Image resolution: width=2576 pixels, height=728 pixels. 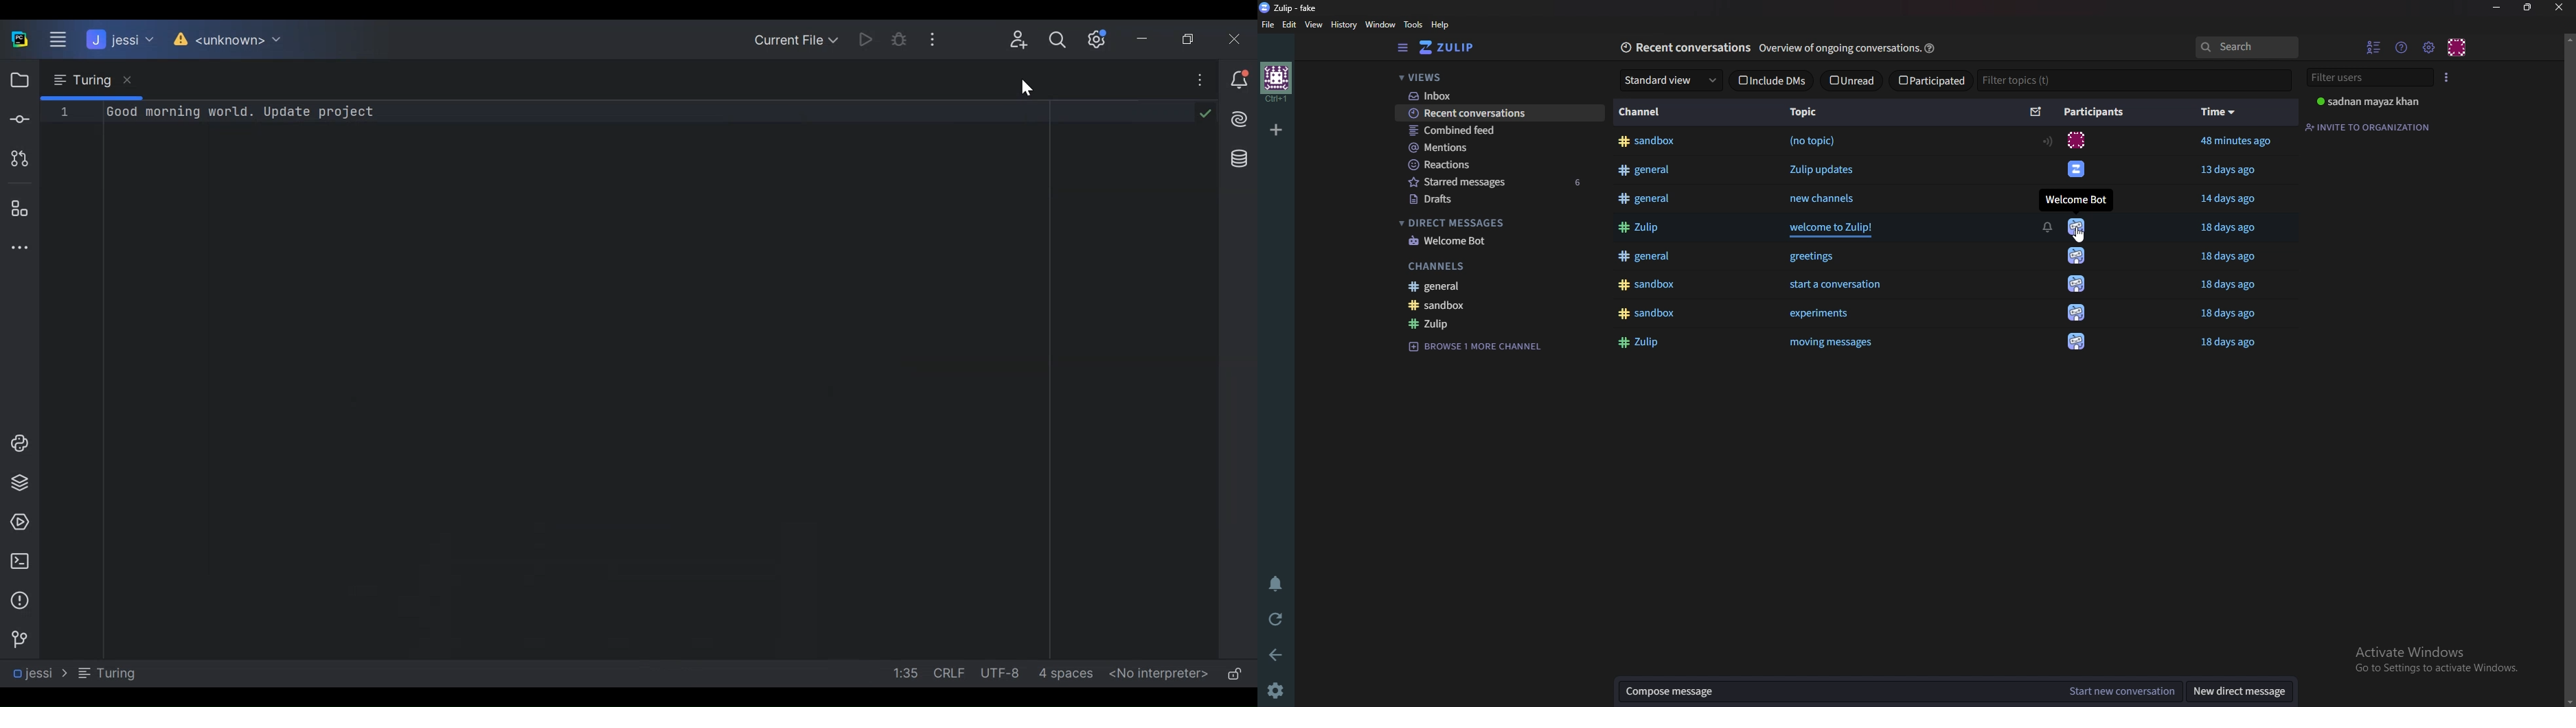 What do you see at coordinates (2230, 199) in the screenshot?
I see `14 days ago` at bounding box center [2230, 199].